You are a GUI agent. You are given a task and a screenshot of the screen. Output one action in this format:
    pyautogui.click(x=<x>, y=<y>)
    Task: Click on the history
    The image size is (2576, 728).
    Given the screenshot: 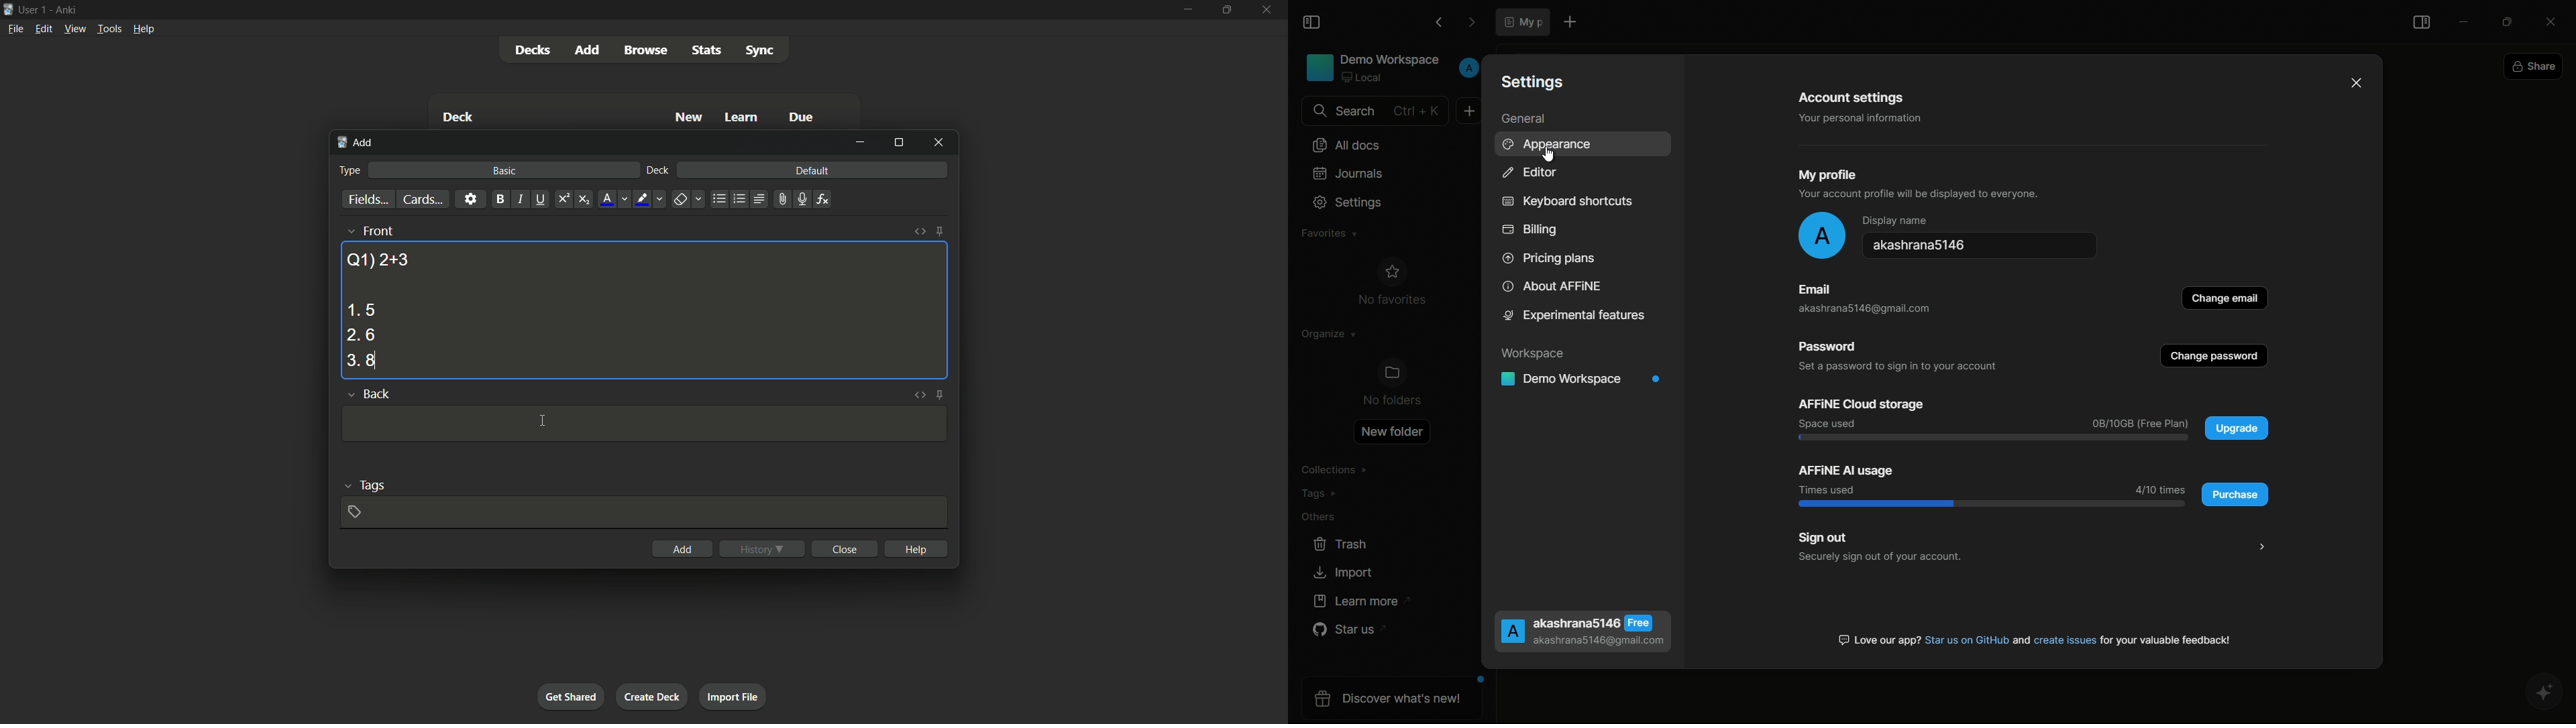 What is the action you would take?
    pyautogui.click(x=762, y=549)
    